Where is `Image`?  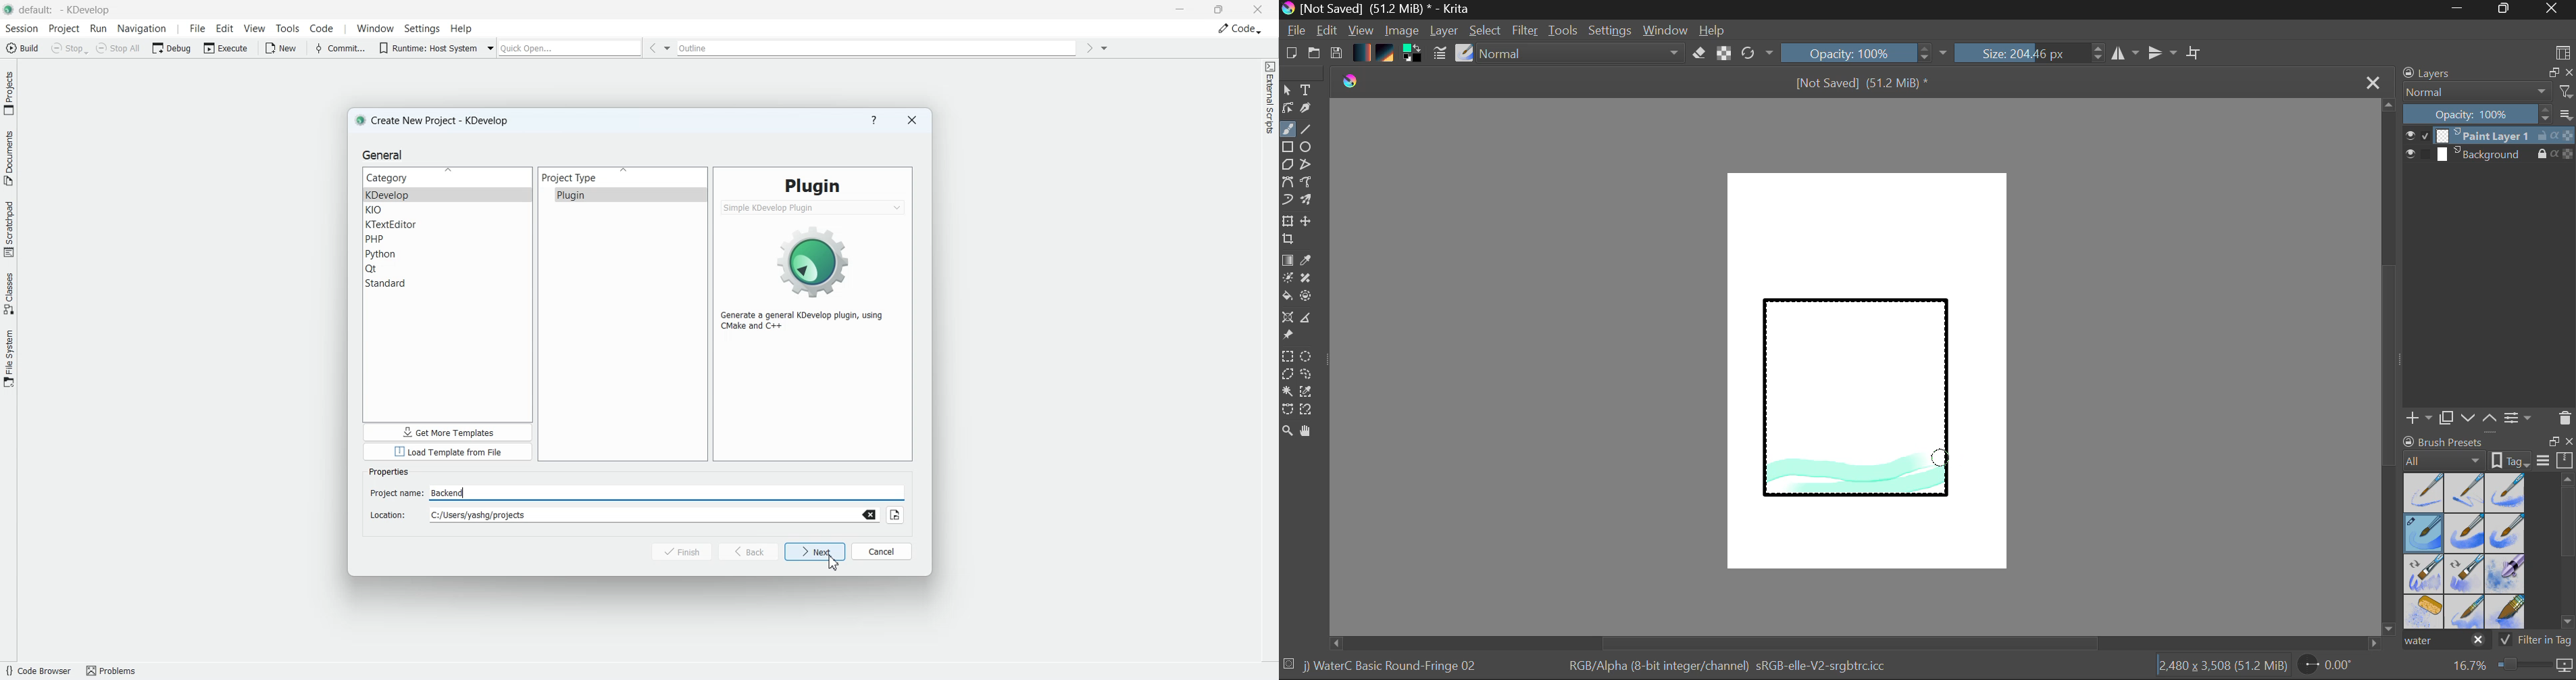
Image is located at coordinates (1403, 32).